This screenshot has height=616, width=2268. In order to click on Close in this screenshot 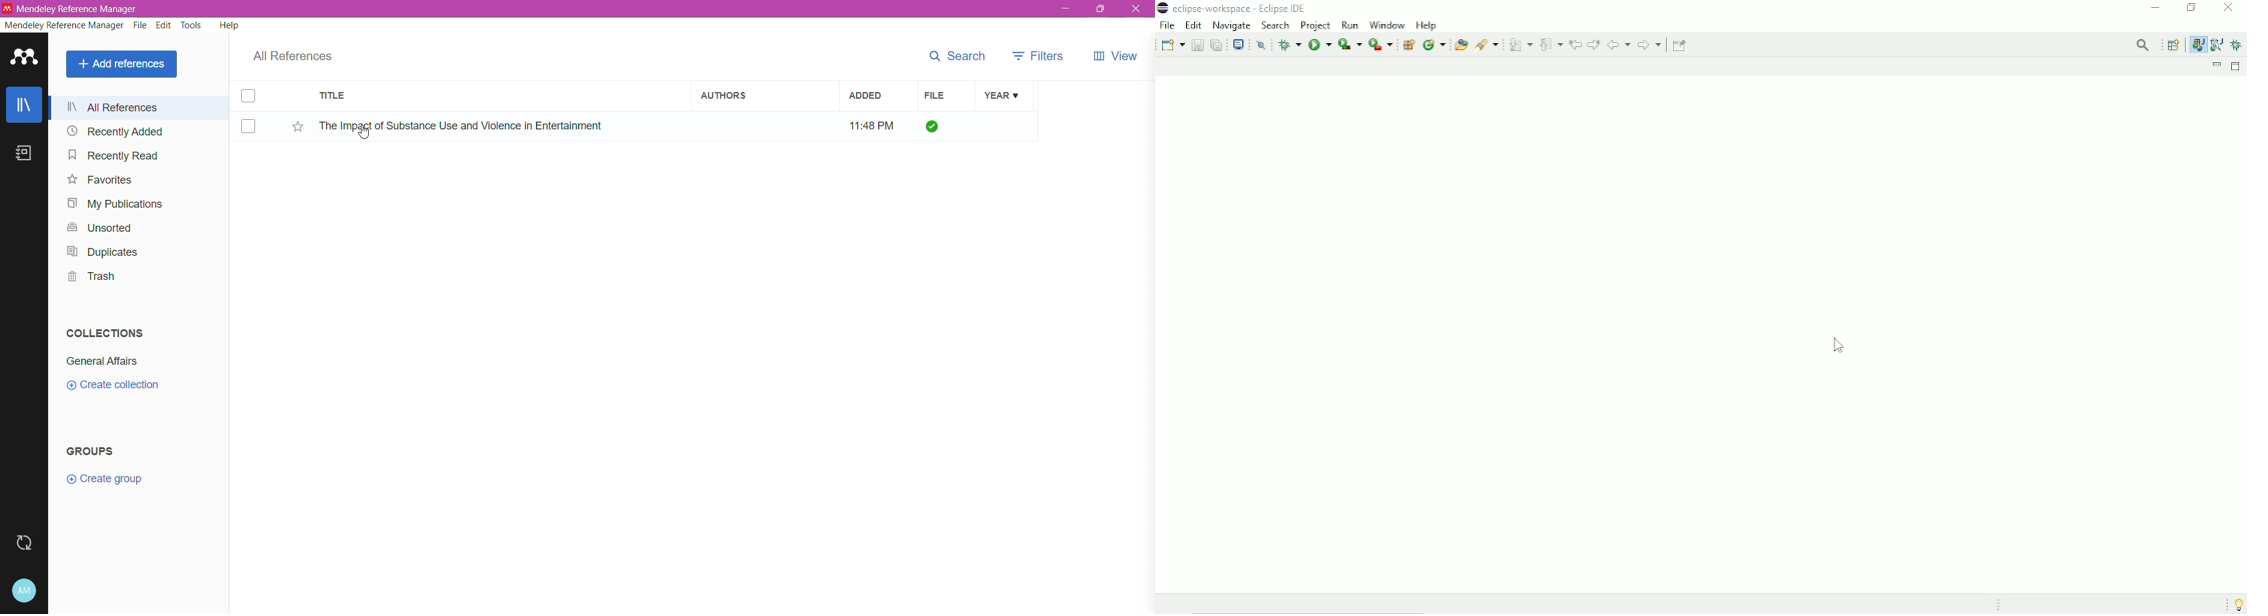, I will do `click(2229, 9)`.